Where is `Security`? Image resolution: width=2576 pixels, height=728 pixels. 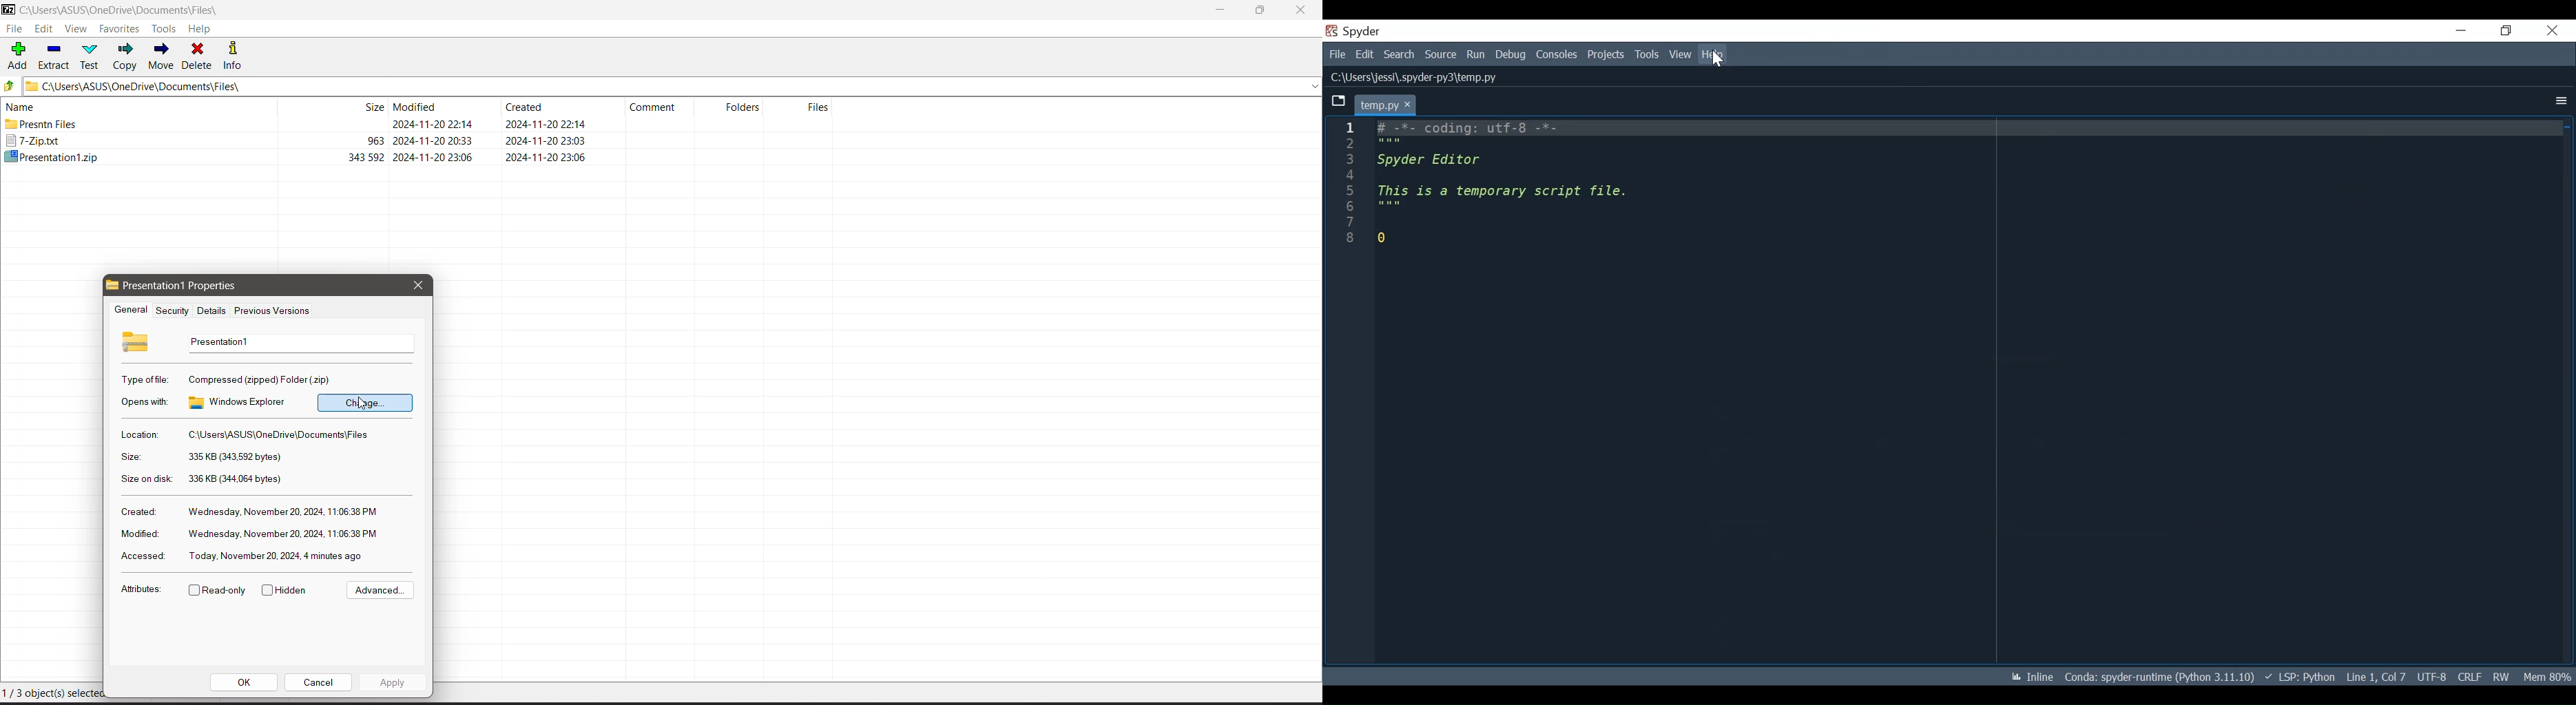 Security is located at coordinates (170, 311).